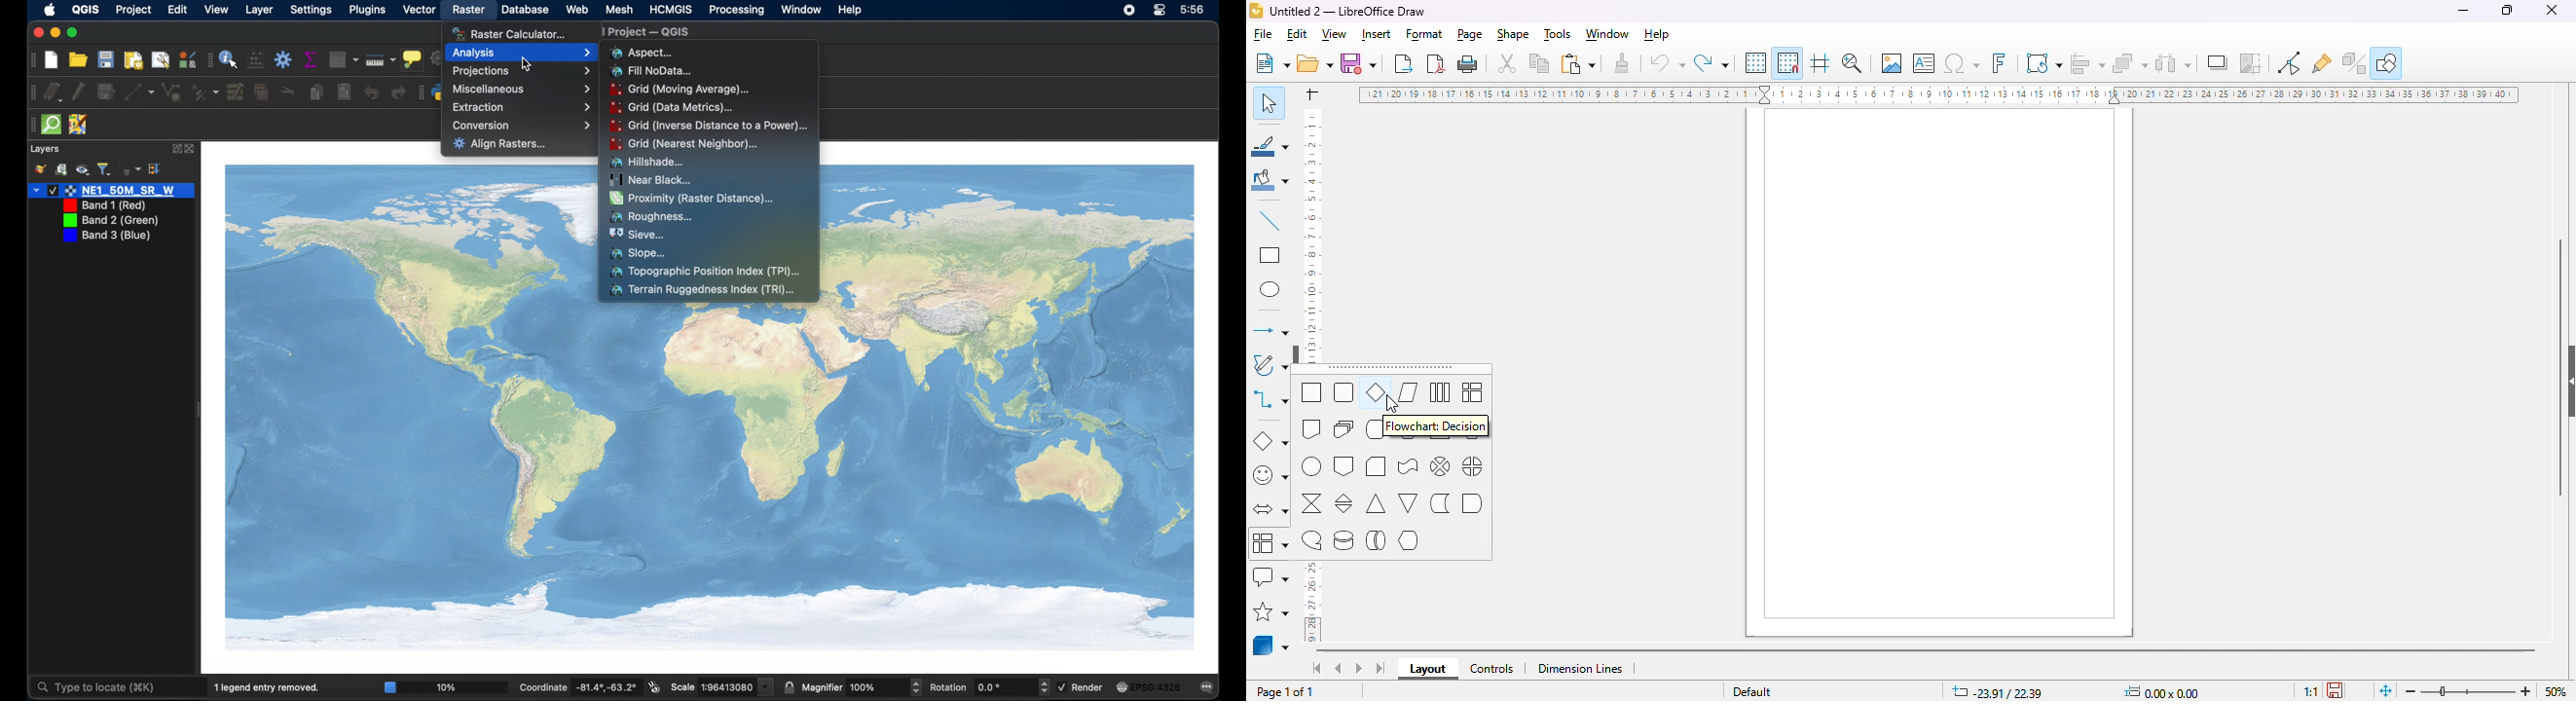 Image resolution: width=2576 pixels, height=728 pixels. Describe the element at coordinates (1377, 467) in the screenshot. I see `flowchart: card` at that location.